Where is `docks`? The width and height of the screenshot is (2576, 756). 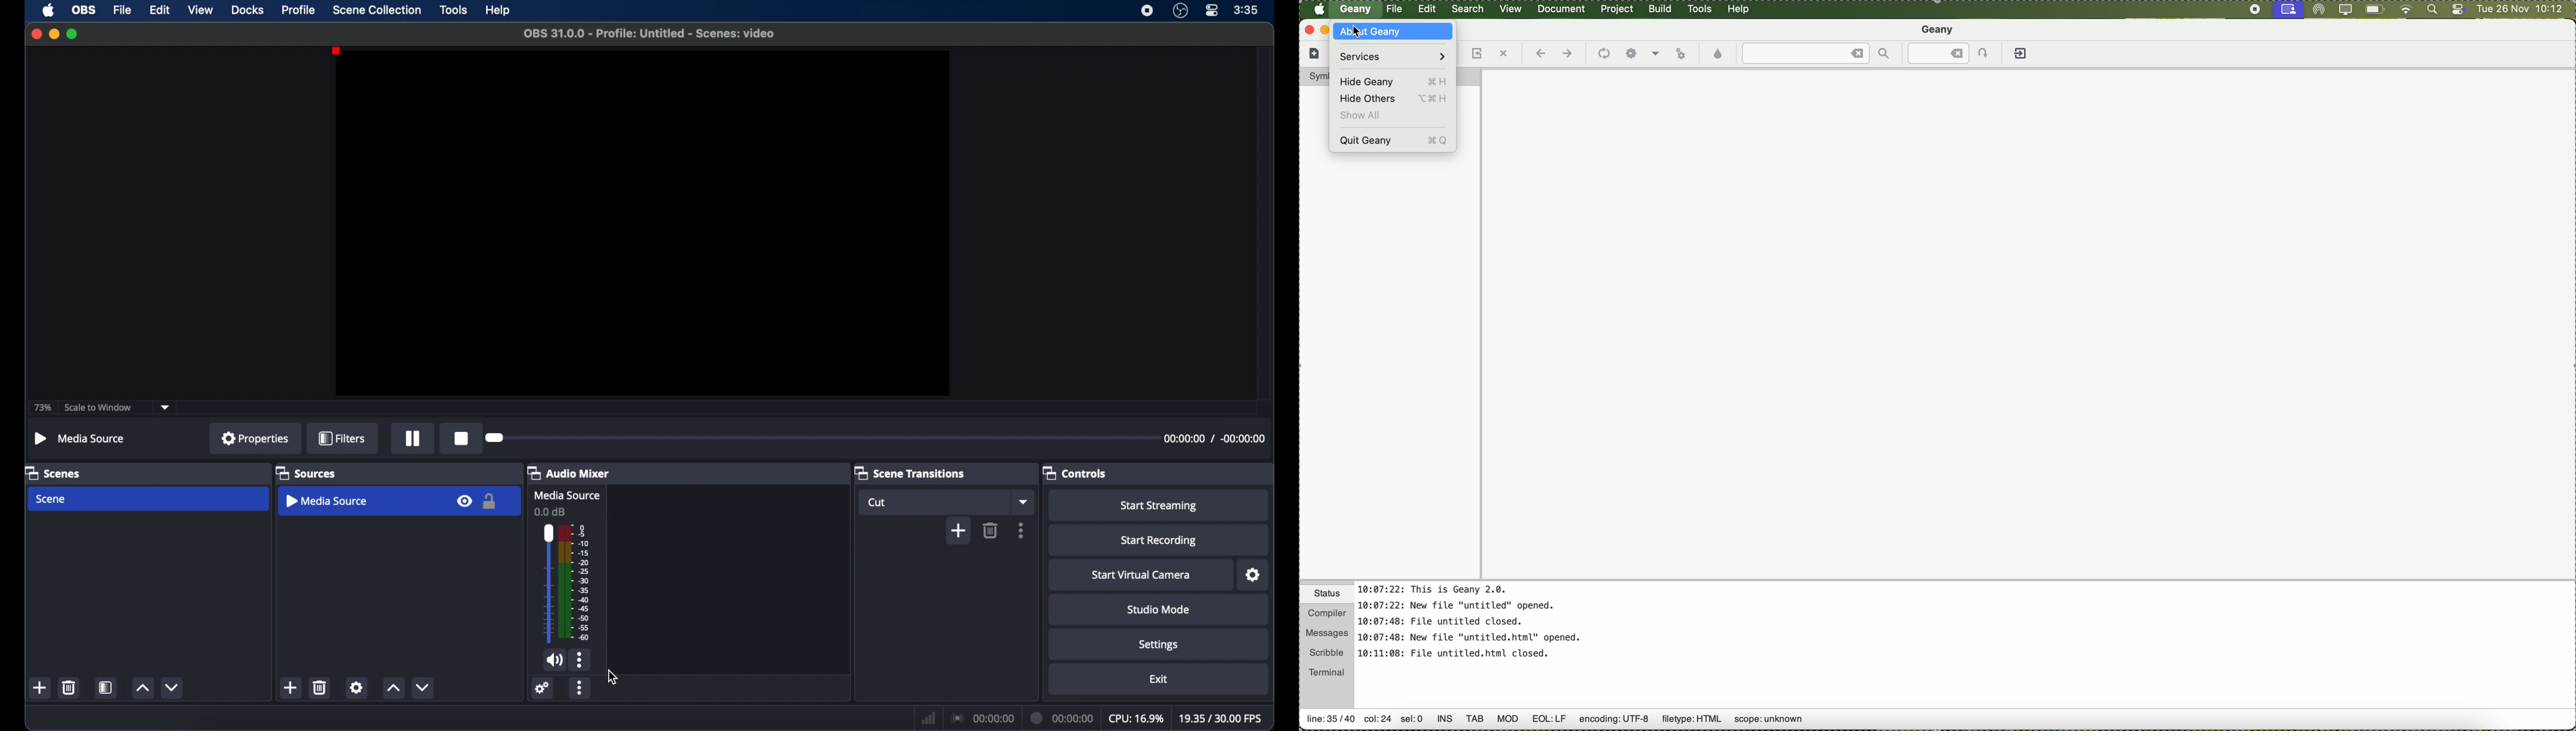
docks is located at coordinates (248, 9).